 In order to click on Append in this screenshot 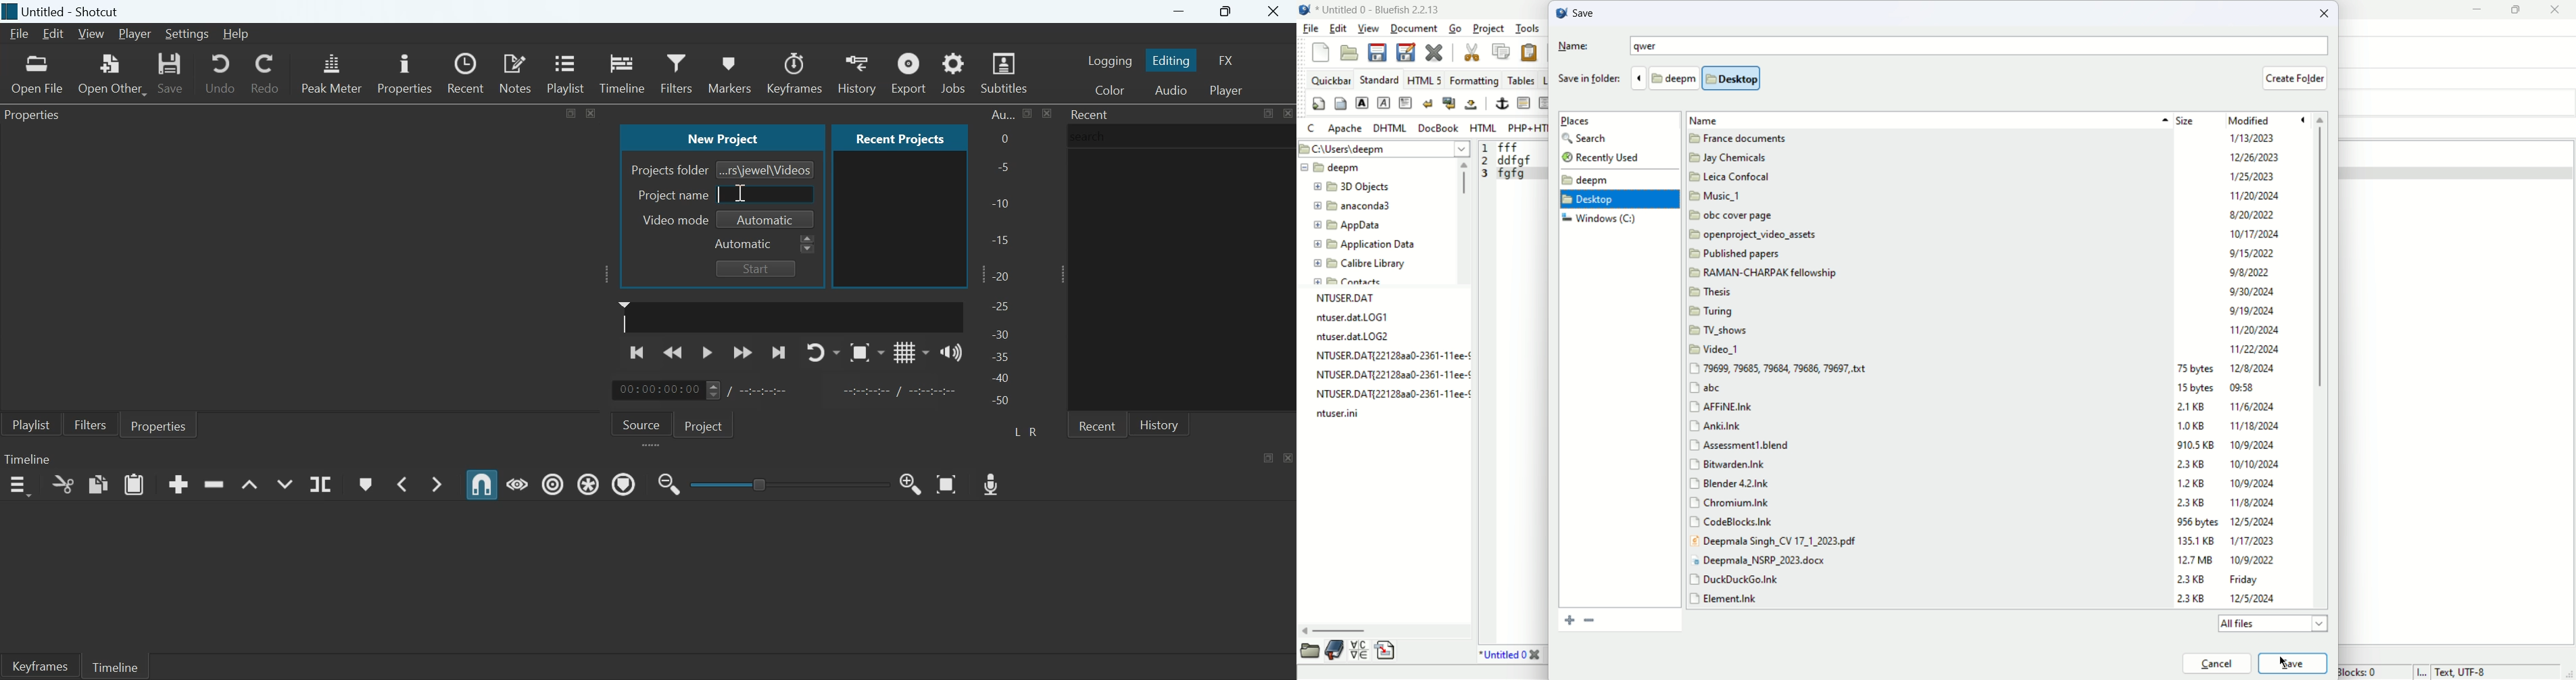, I will do `click(178, 484)`.